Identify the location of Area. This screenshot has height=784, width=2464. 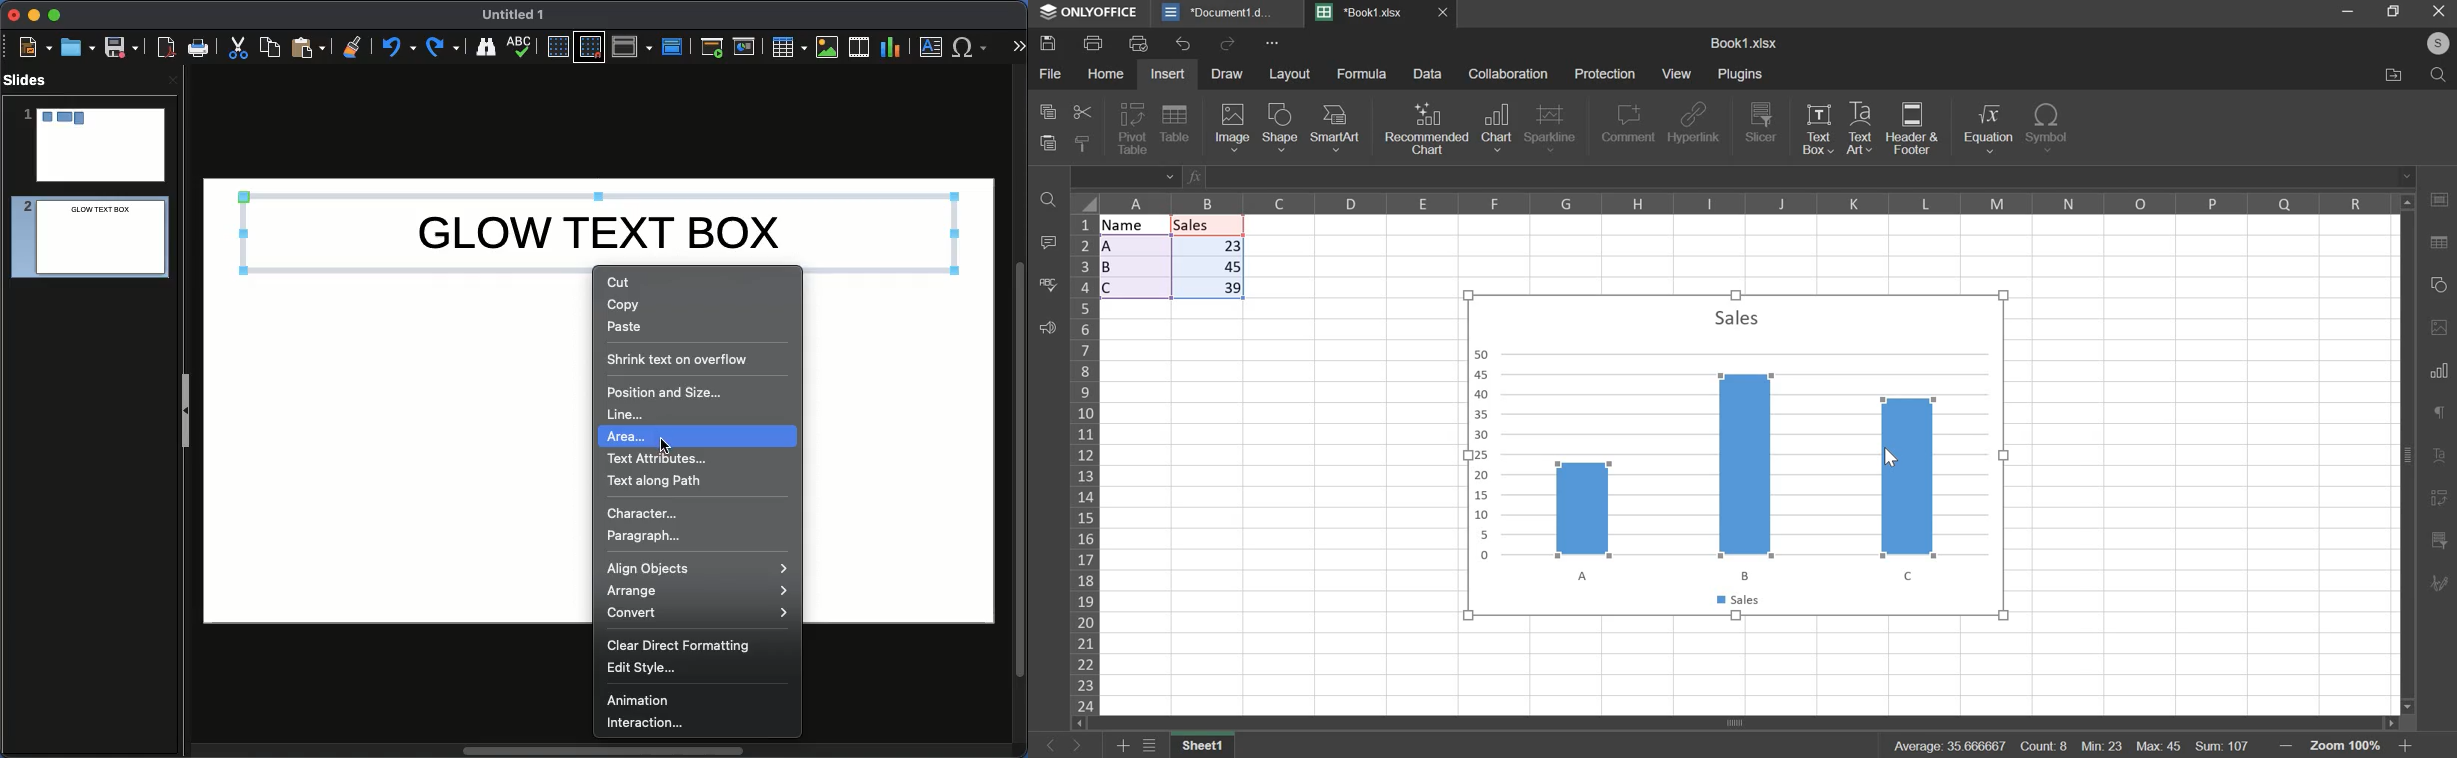
(700, 437).